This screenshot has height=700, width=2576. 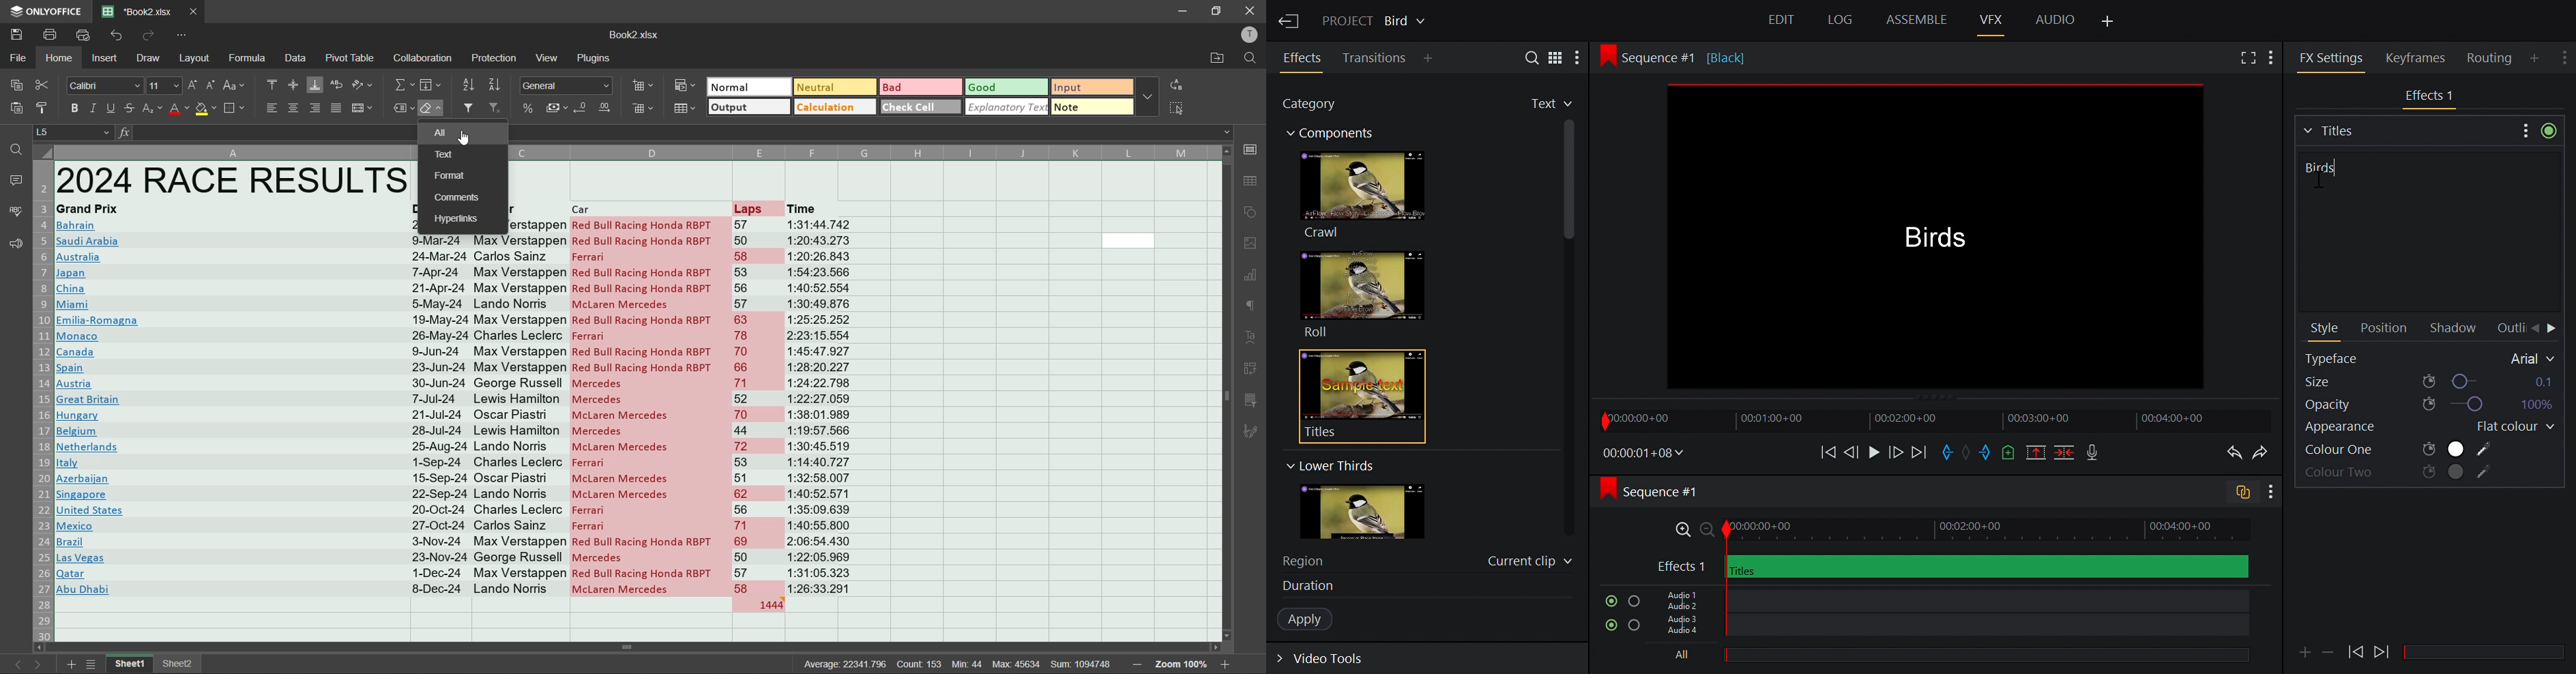 What do you see at coordinates (1375, 58) in the screenshot?
I see `Transition` at bounding box center [1375, 58].